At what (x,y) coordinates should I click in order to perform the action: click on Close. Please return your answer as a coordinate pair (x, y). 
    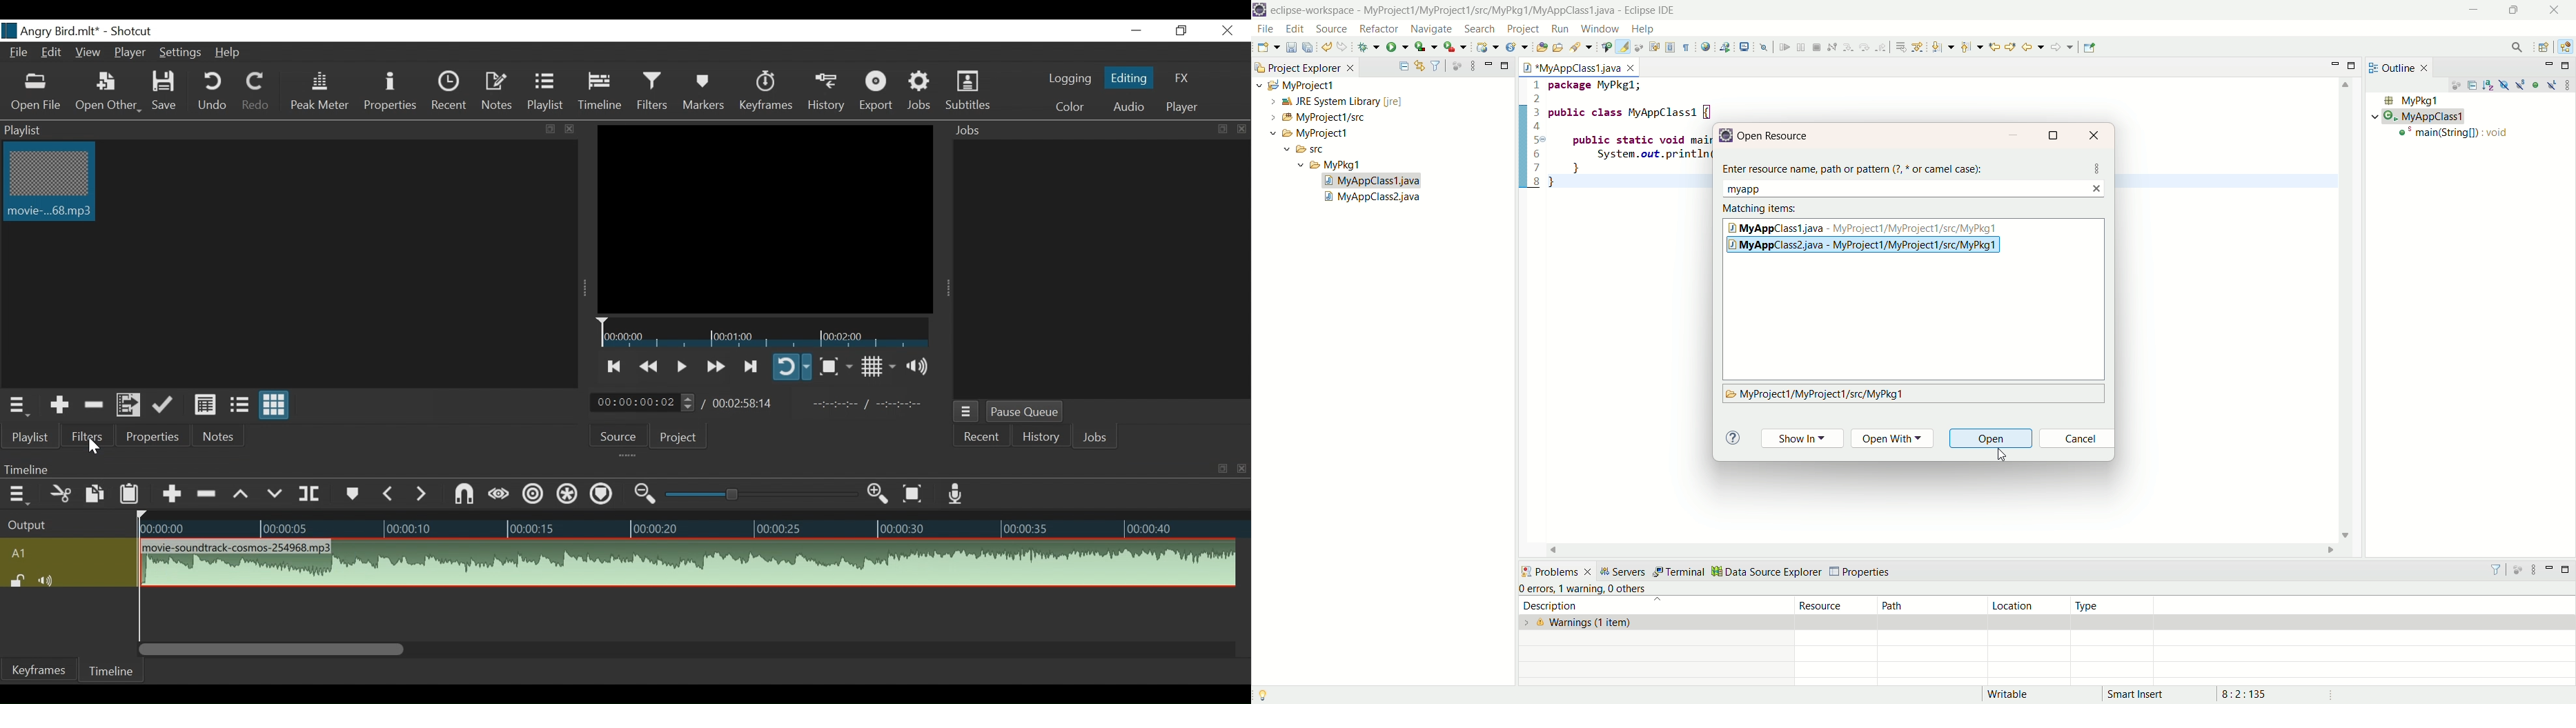
    Looking at the image, I should click on (1229, 31).